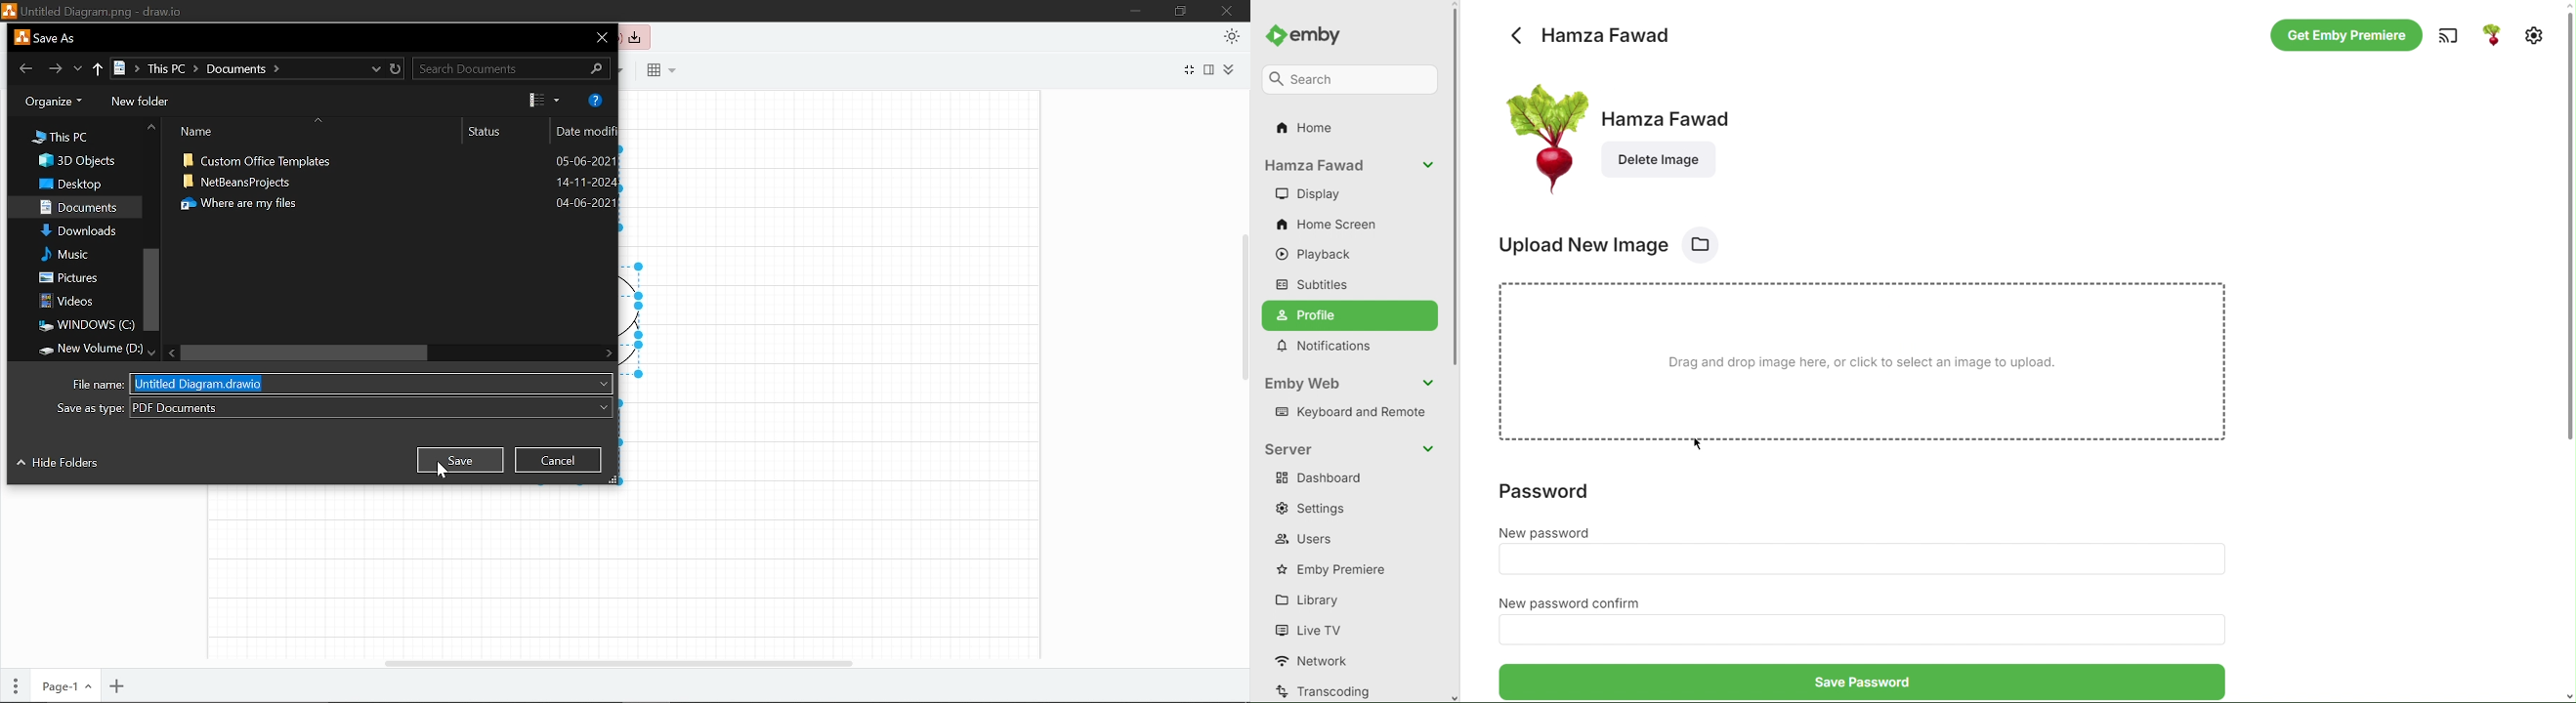 This screenshot has width=2576, height=728. What do you see at coordinates (617, 662) in the screenshot?
I see `Horizomtal cursor` at bounding box center [617, 662].